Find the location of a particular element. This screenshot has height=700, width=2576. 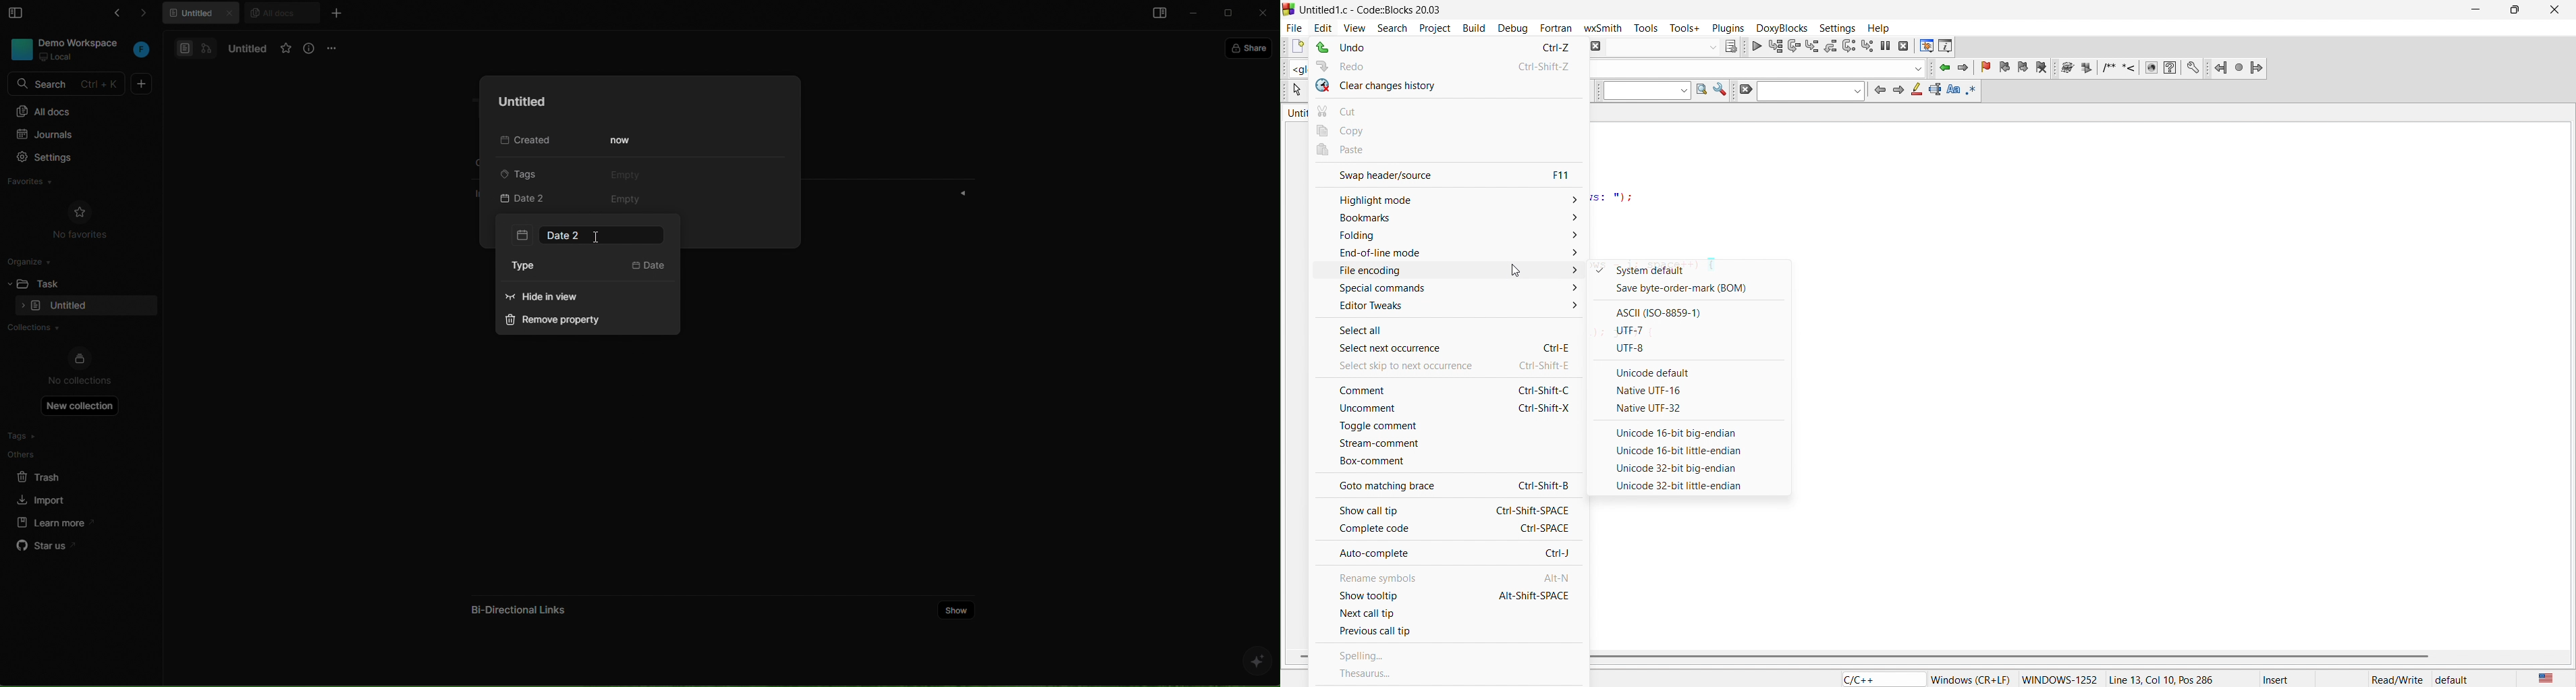

all docs is located at coordinates (78, 110).